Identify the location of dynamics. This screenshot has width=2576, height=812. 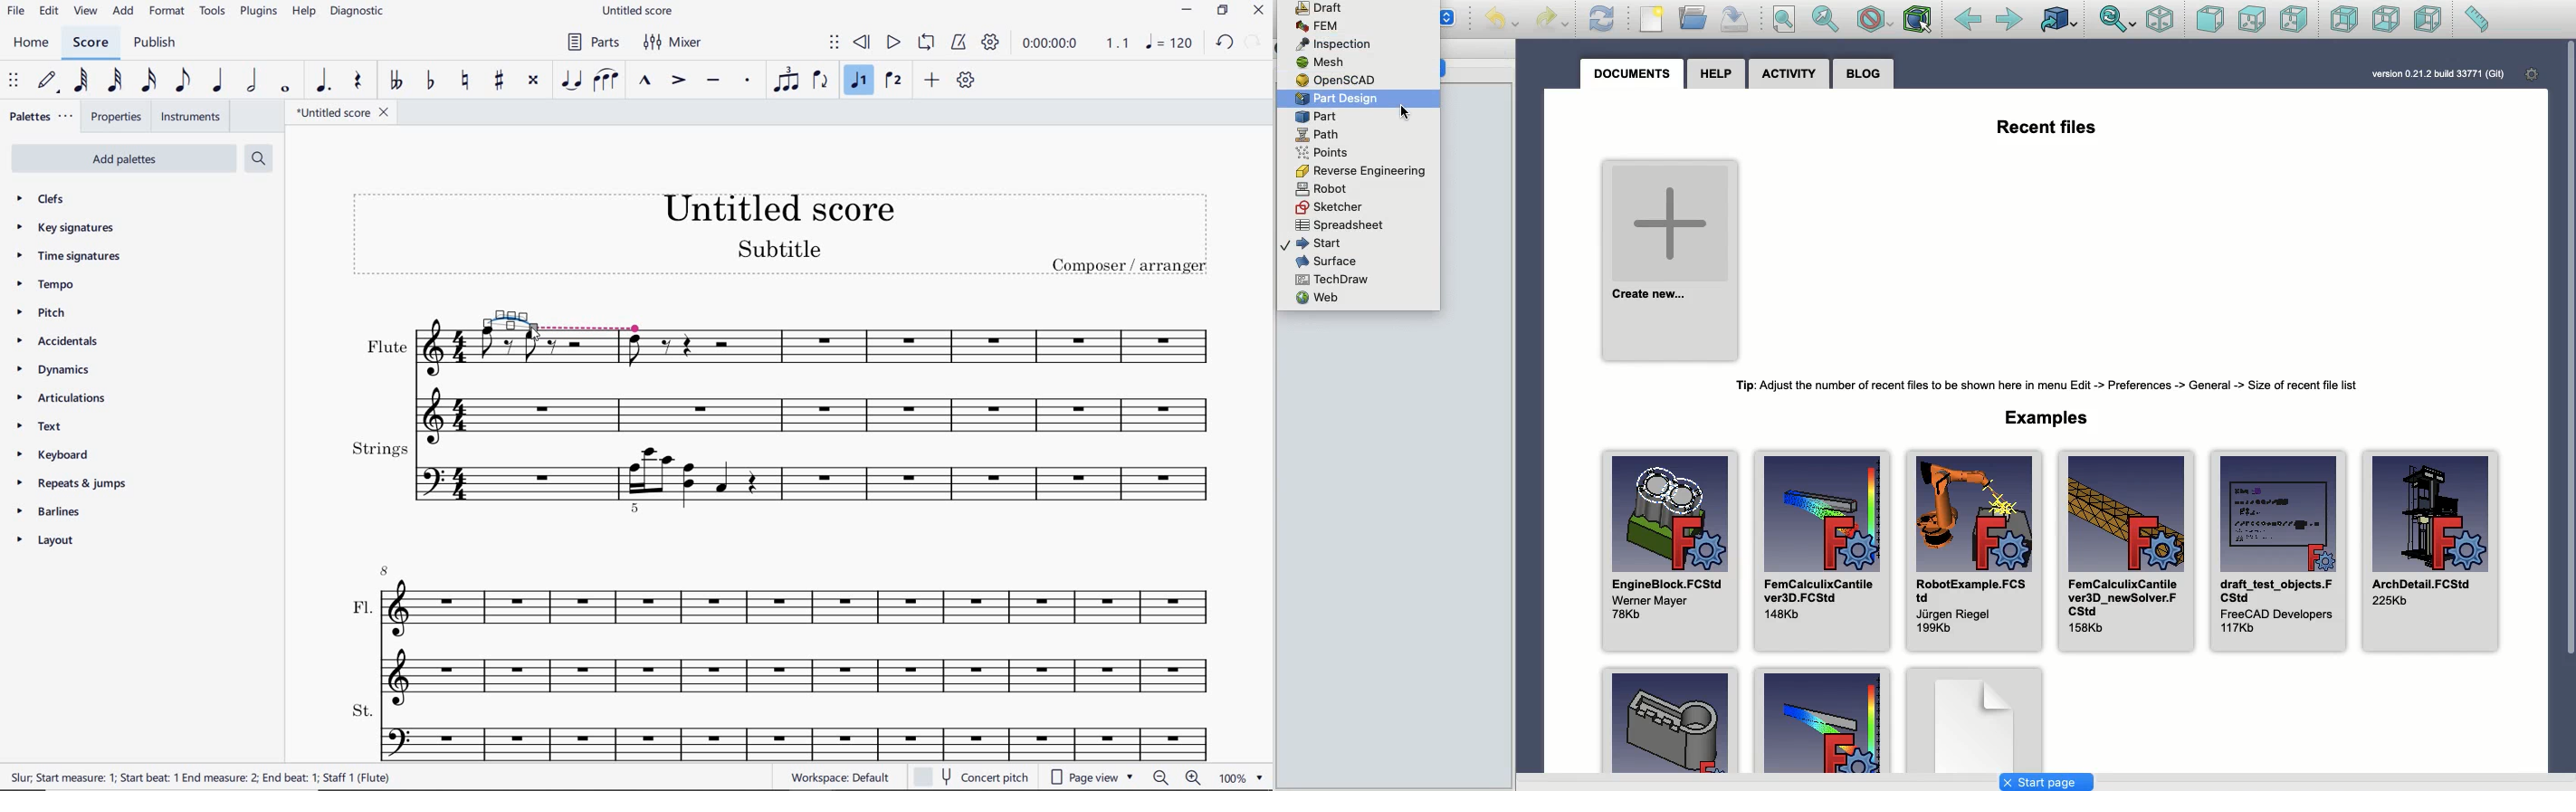
(51, 370).